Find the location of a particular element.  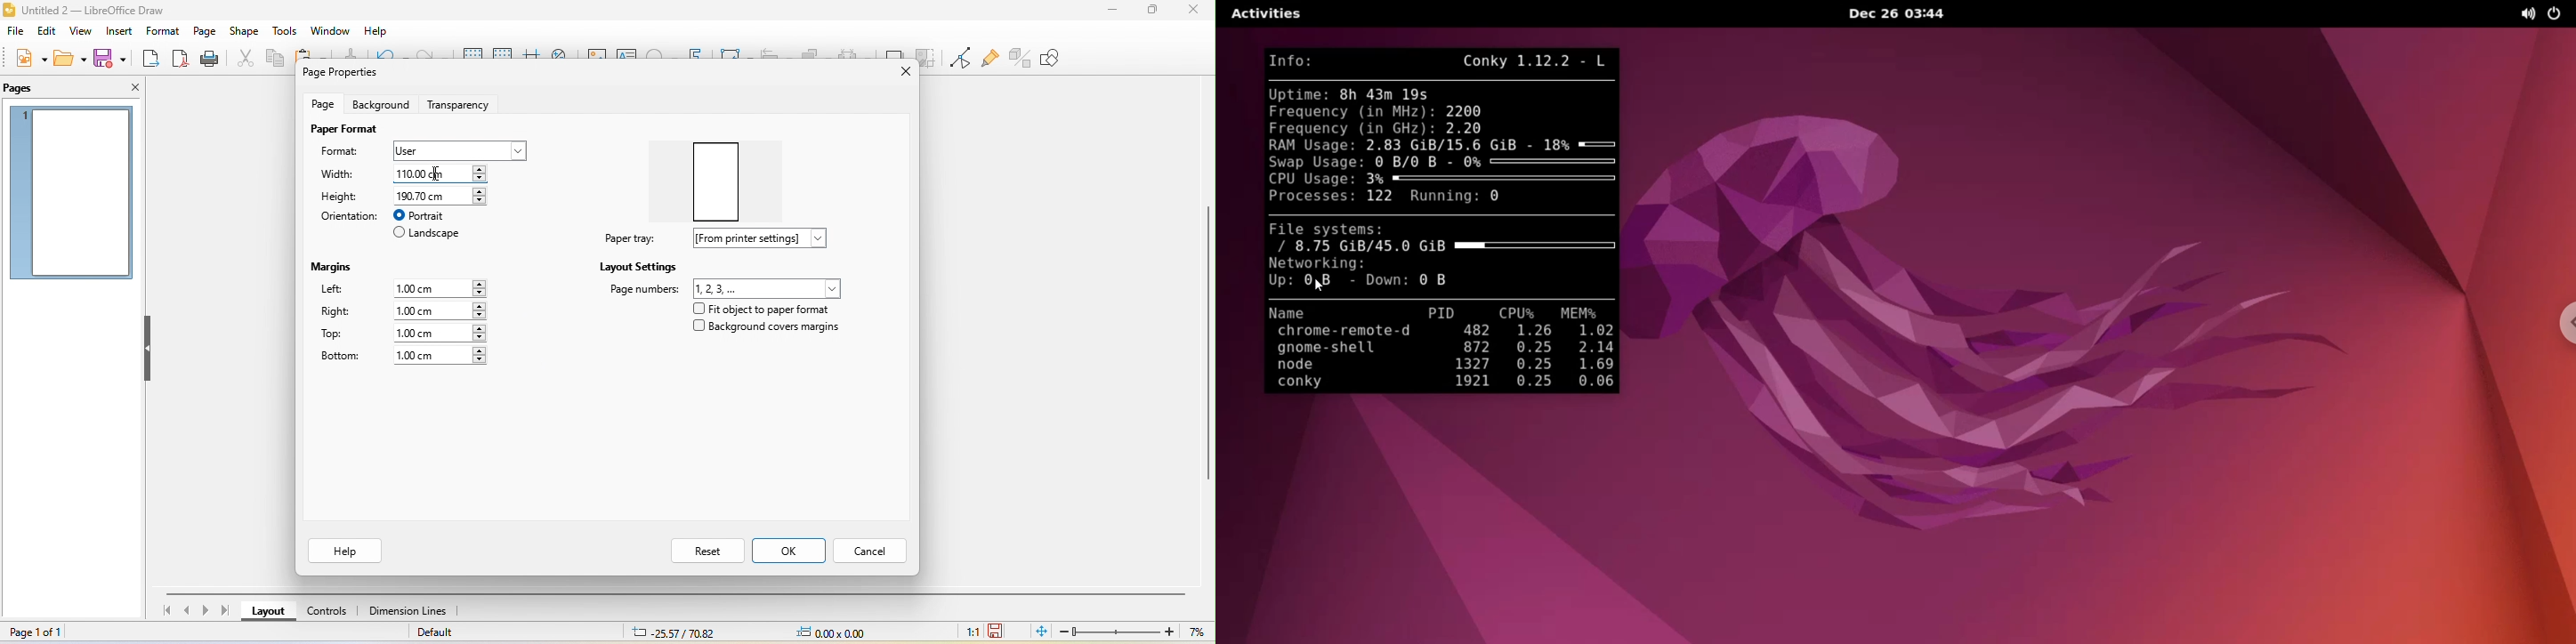

window is located at coordinates (330, 31).